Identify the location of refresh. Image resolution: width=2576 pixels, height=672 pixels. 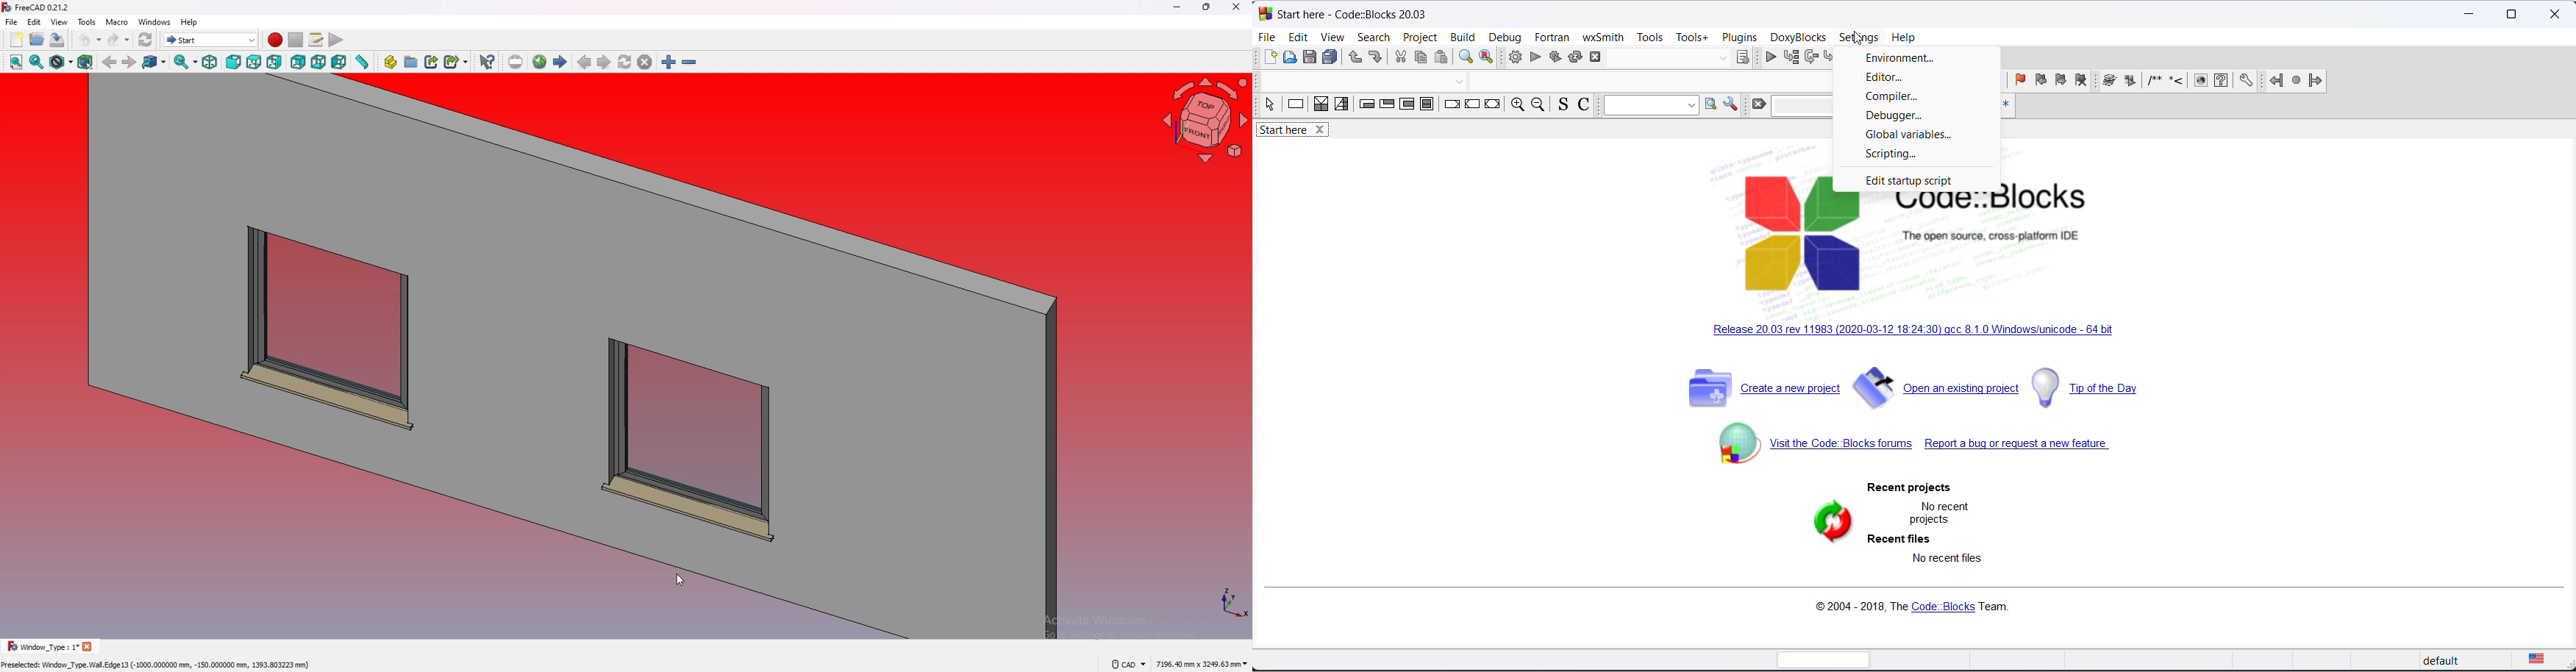
(146, 40).